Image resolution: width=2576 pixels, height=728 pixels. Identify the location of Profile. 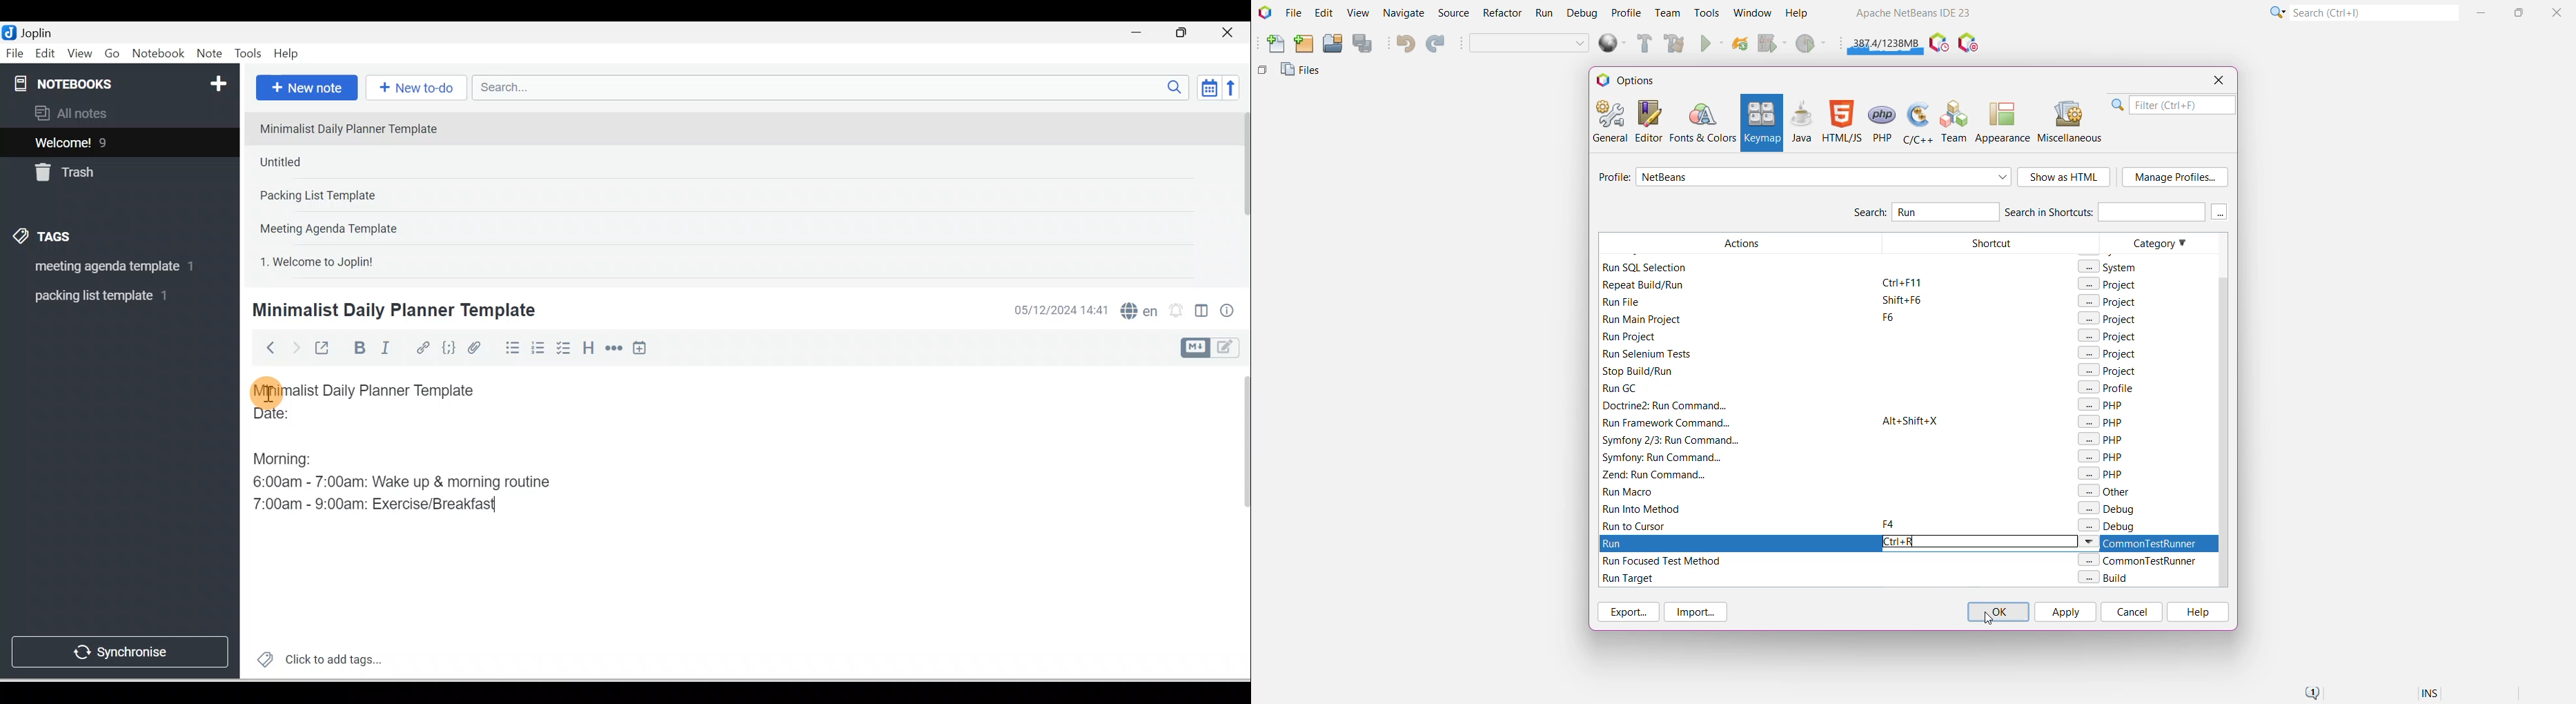
(1612, 179).